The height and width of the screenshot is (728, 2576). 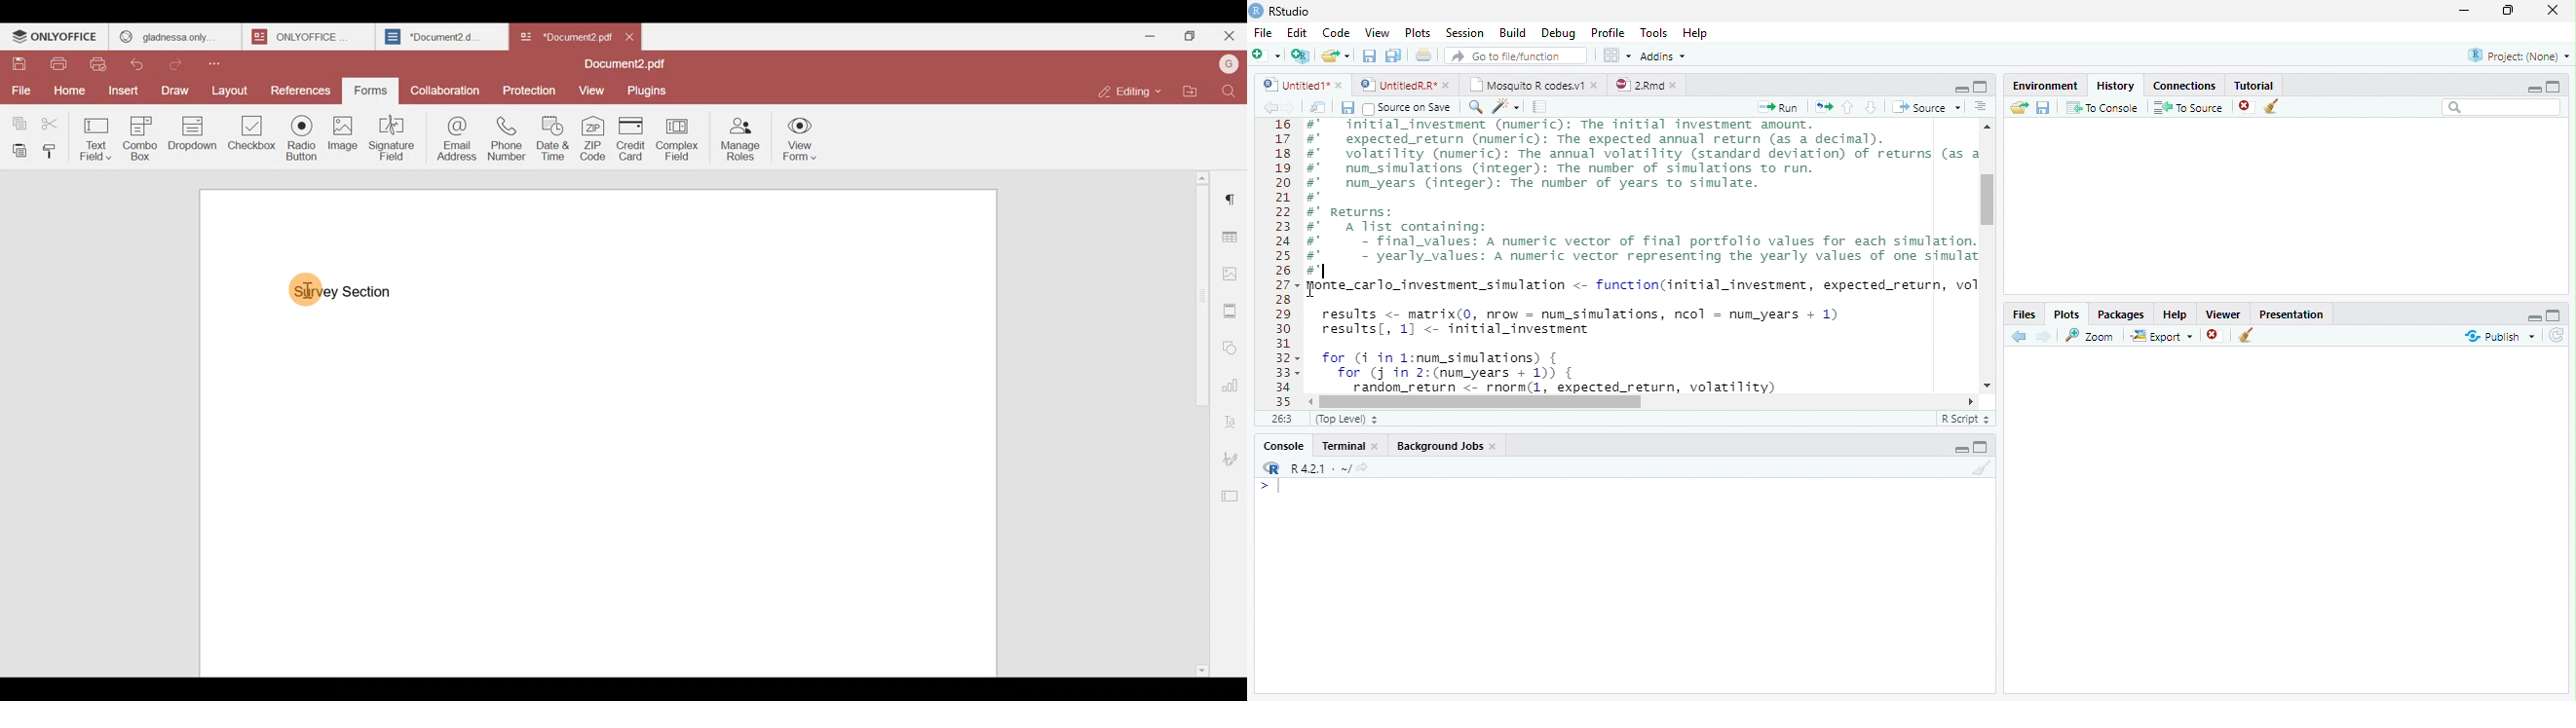 I want to click on Protection, so click(x=530, y=89).